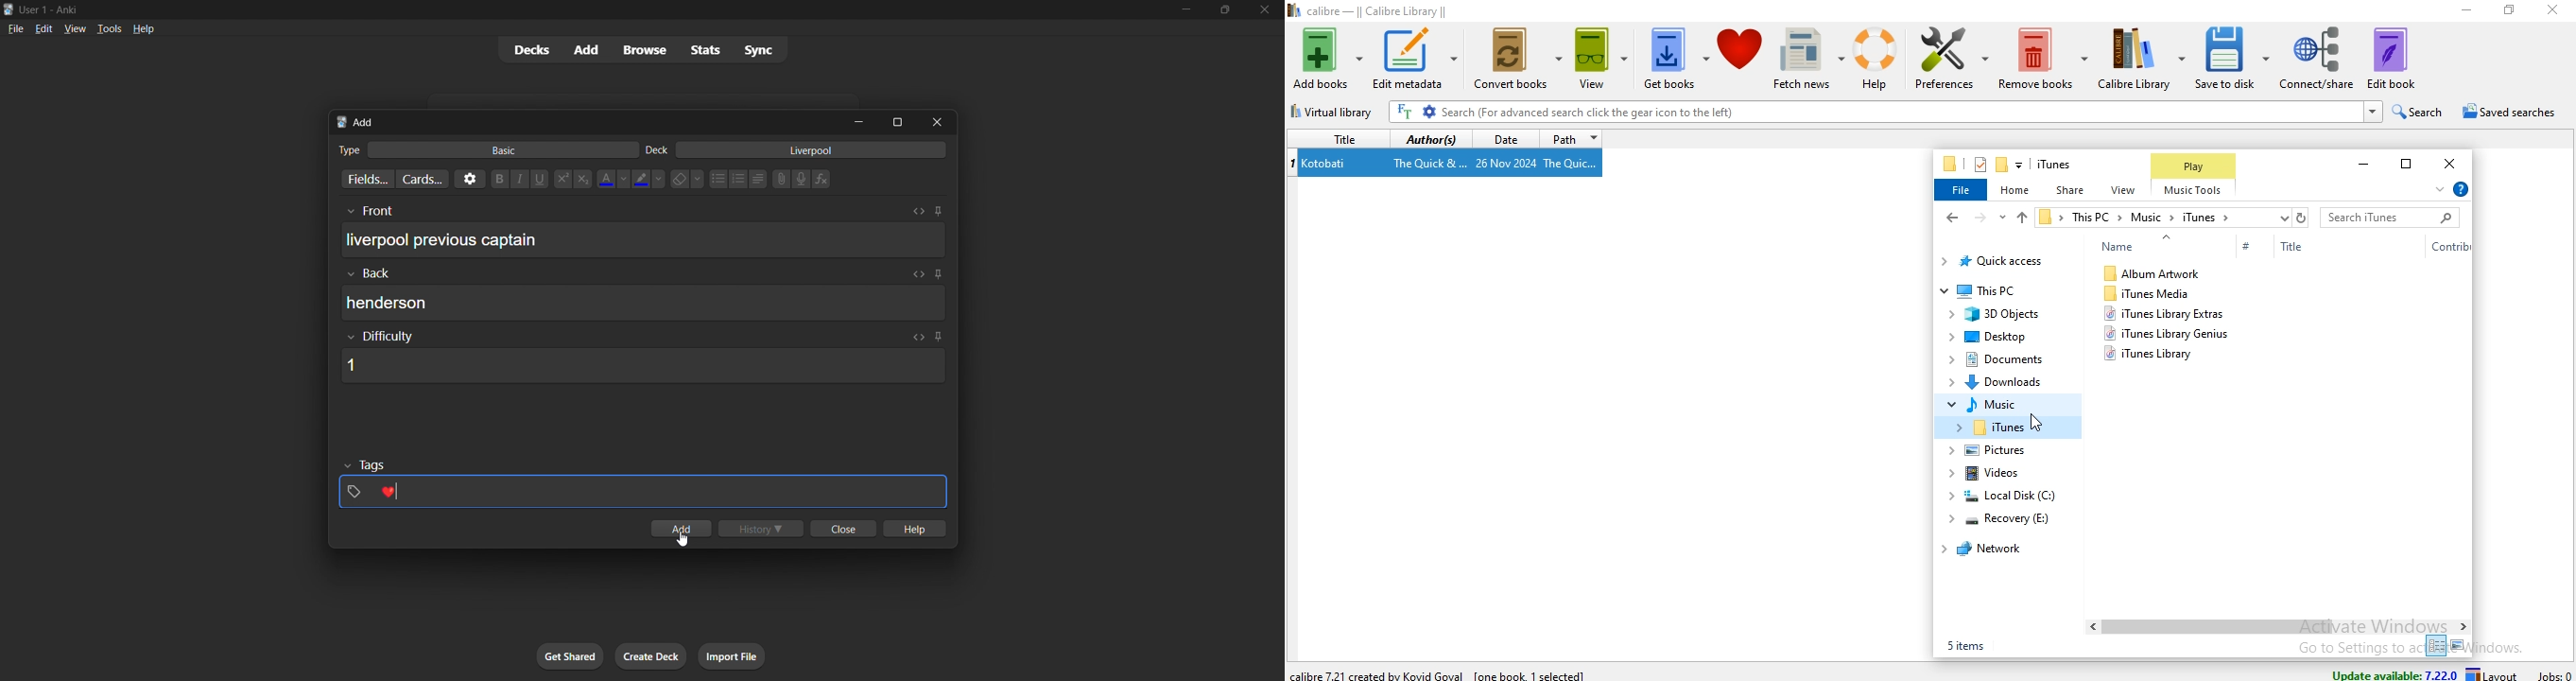 This screenshot has height=700, width=2576. Describe the element at coordinates (1808, 57) in the screenshot. I see `fetch news` at that location.